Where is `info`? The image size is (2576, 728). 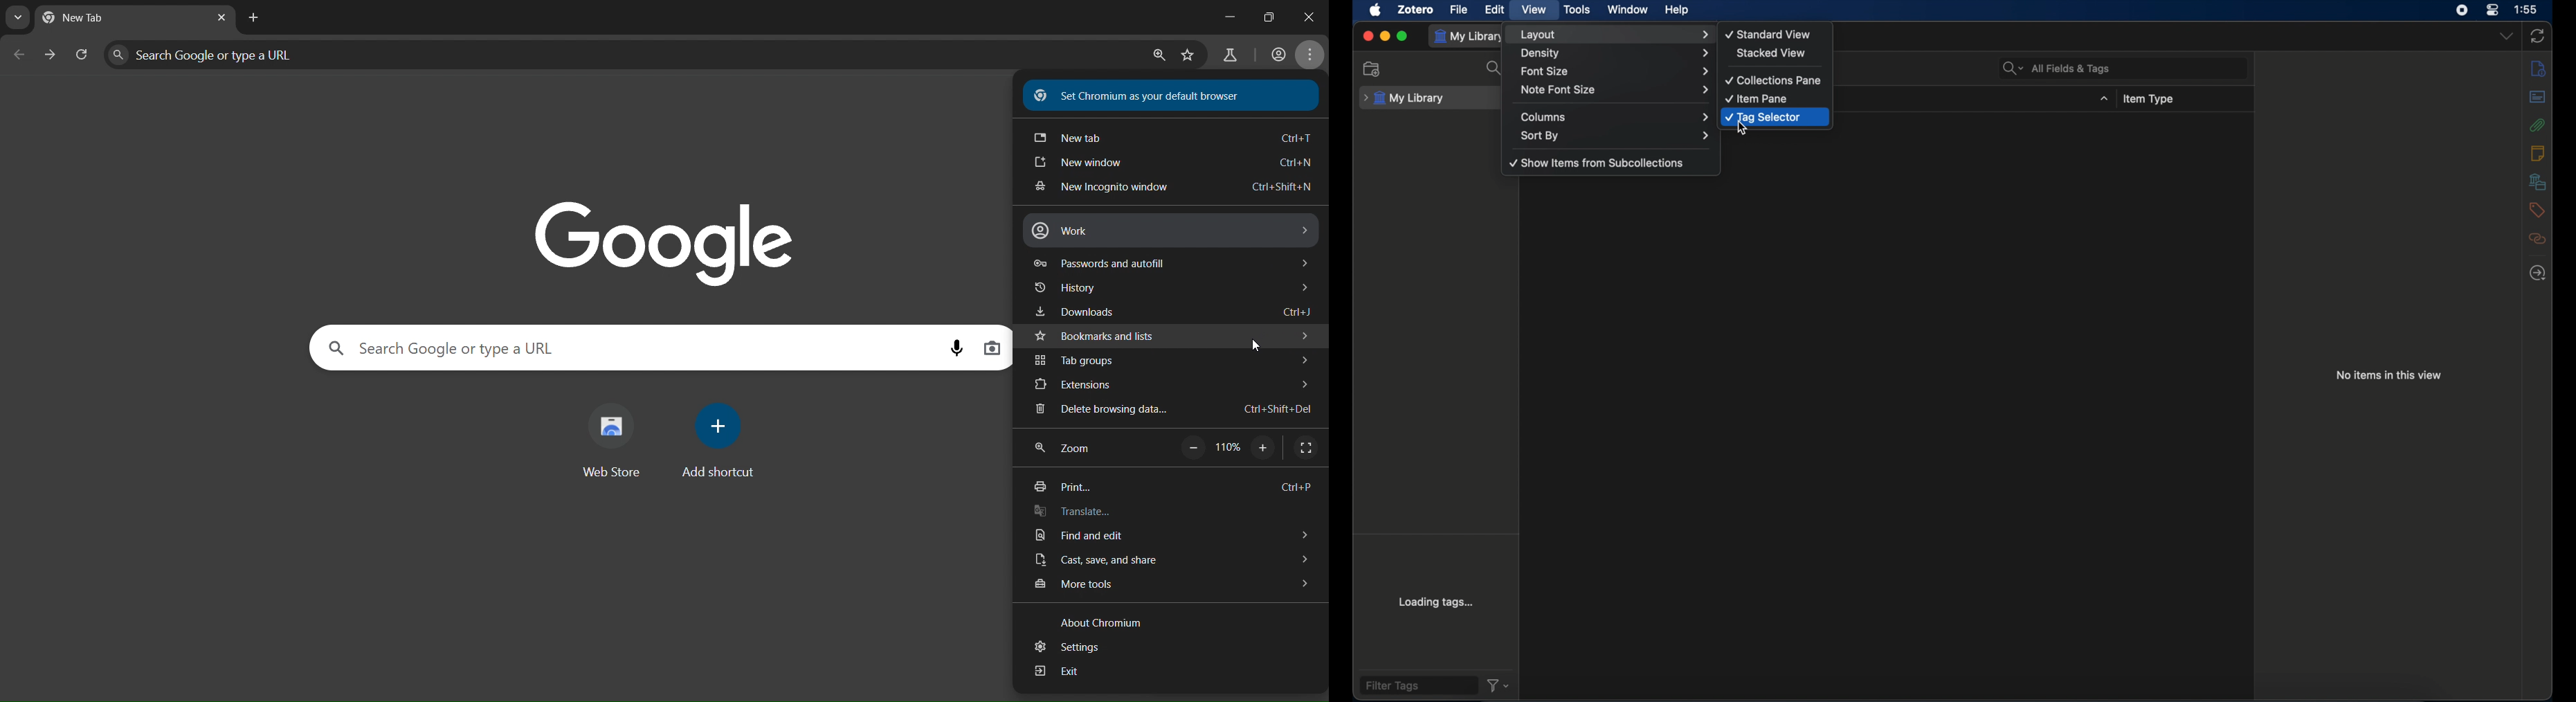 info is located at coordinates (2538, 68).